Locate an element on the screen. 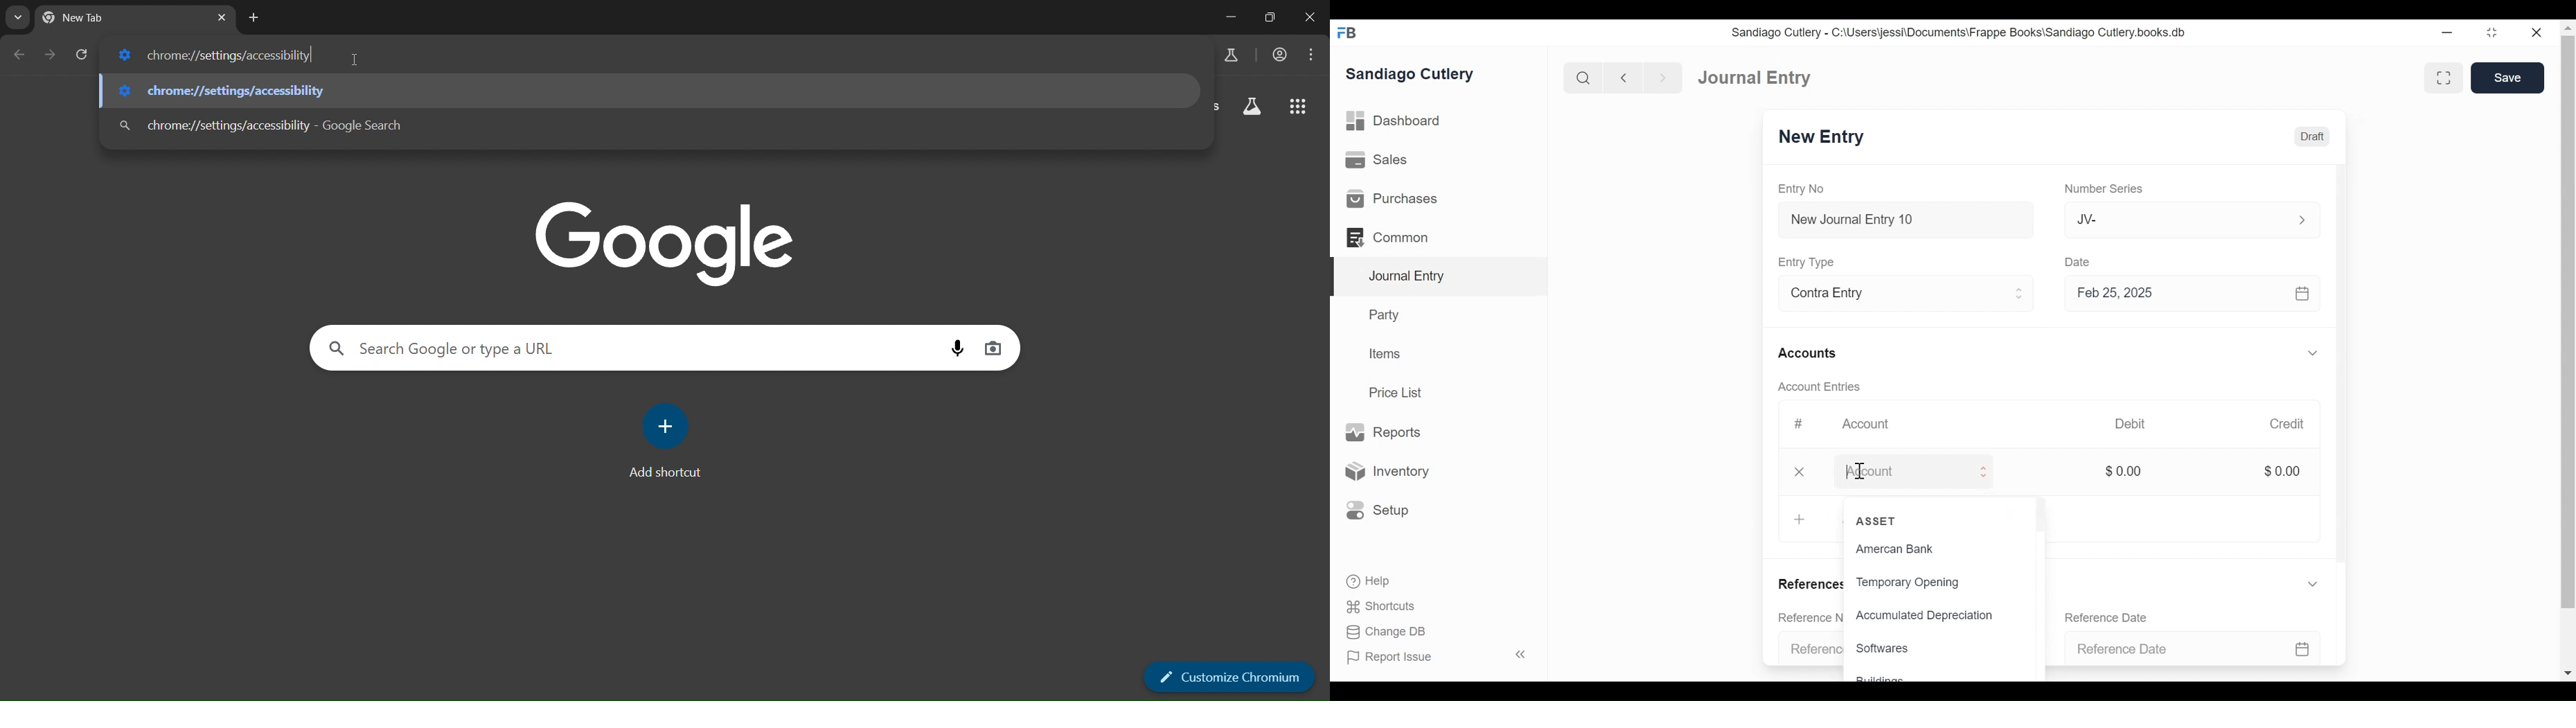  Google is located at coordinates (667, 241).